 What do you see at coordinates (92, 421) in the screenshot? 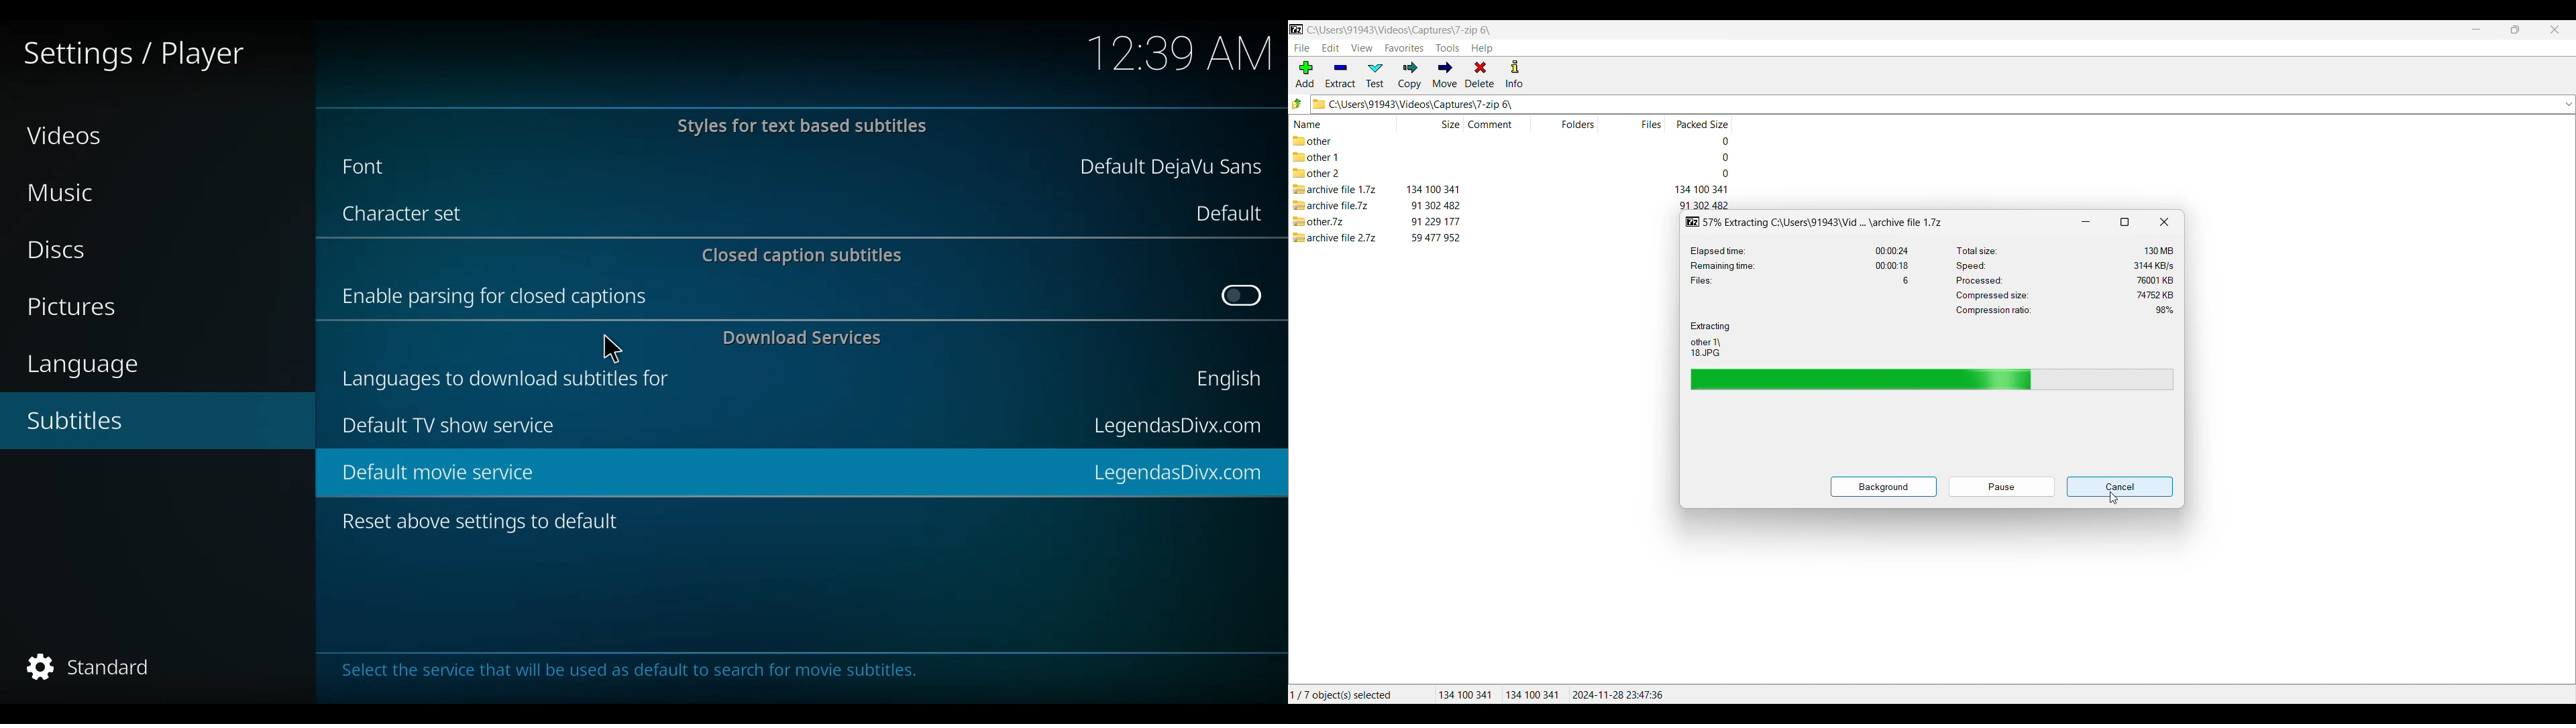
I see `Subtitles` at bounding box center [92, 421].